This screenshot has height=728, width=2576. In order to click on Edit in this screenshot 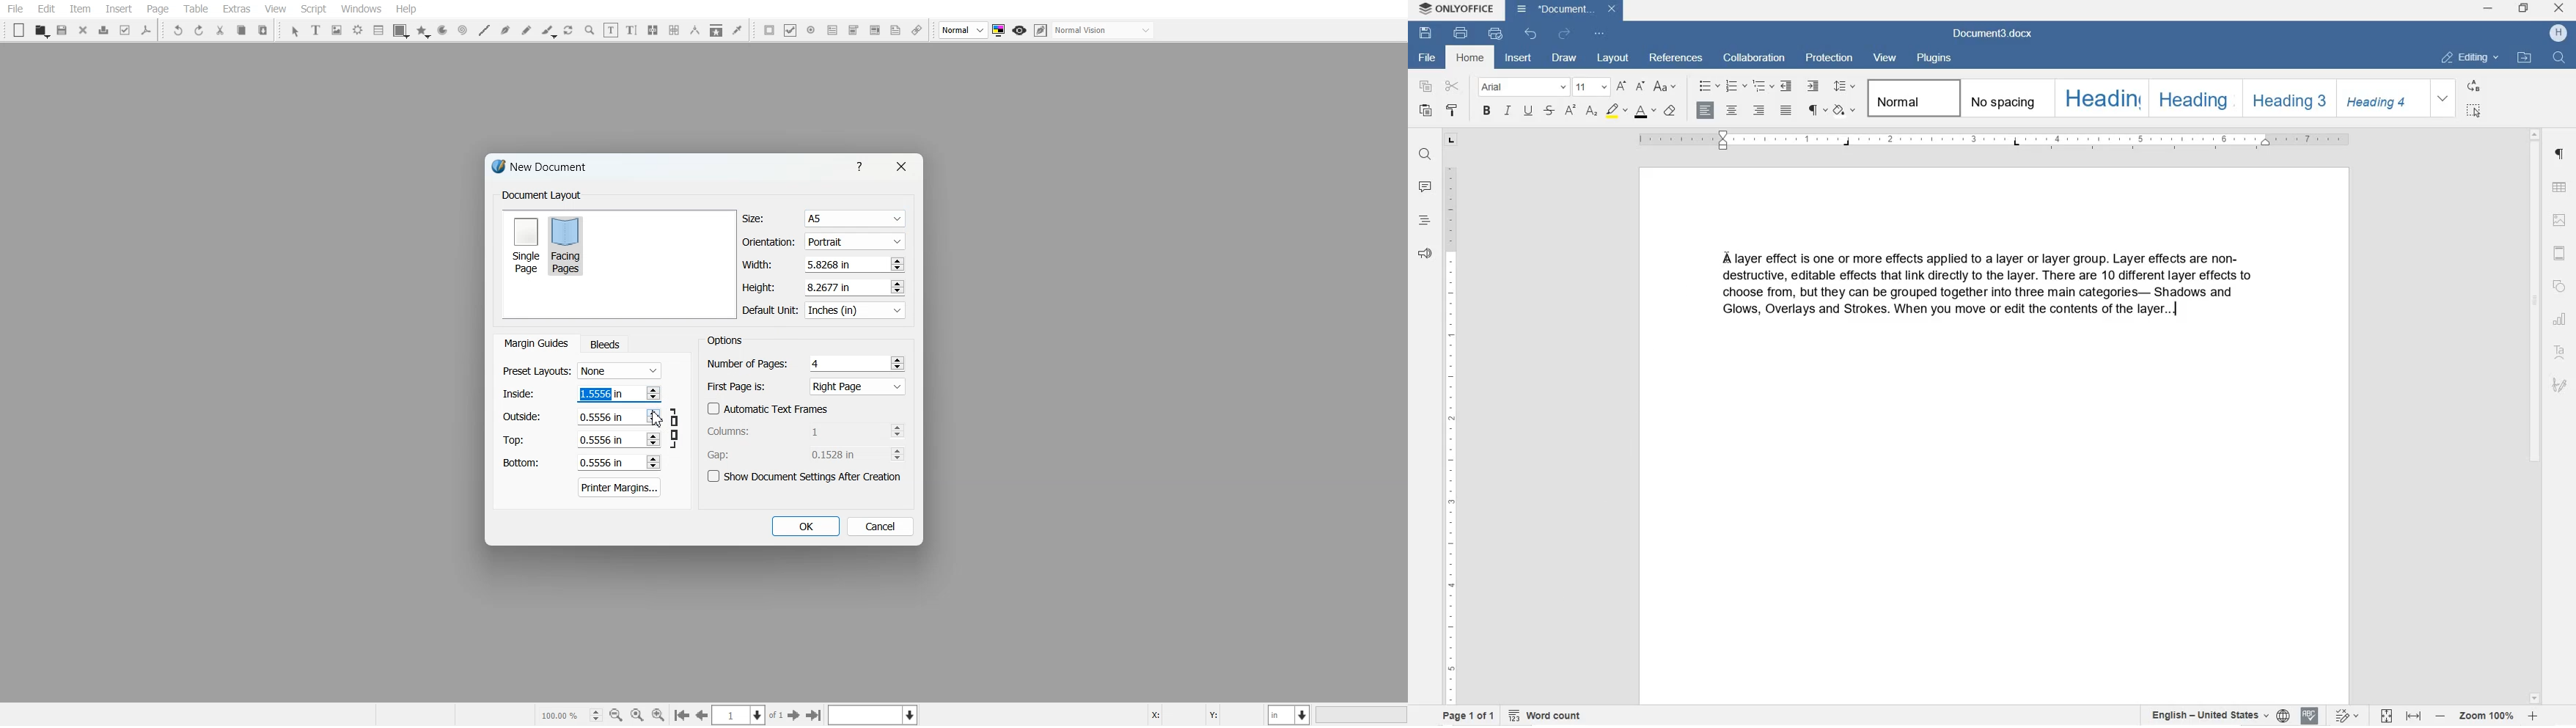, I will do `click(45, 10)`.